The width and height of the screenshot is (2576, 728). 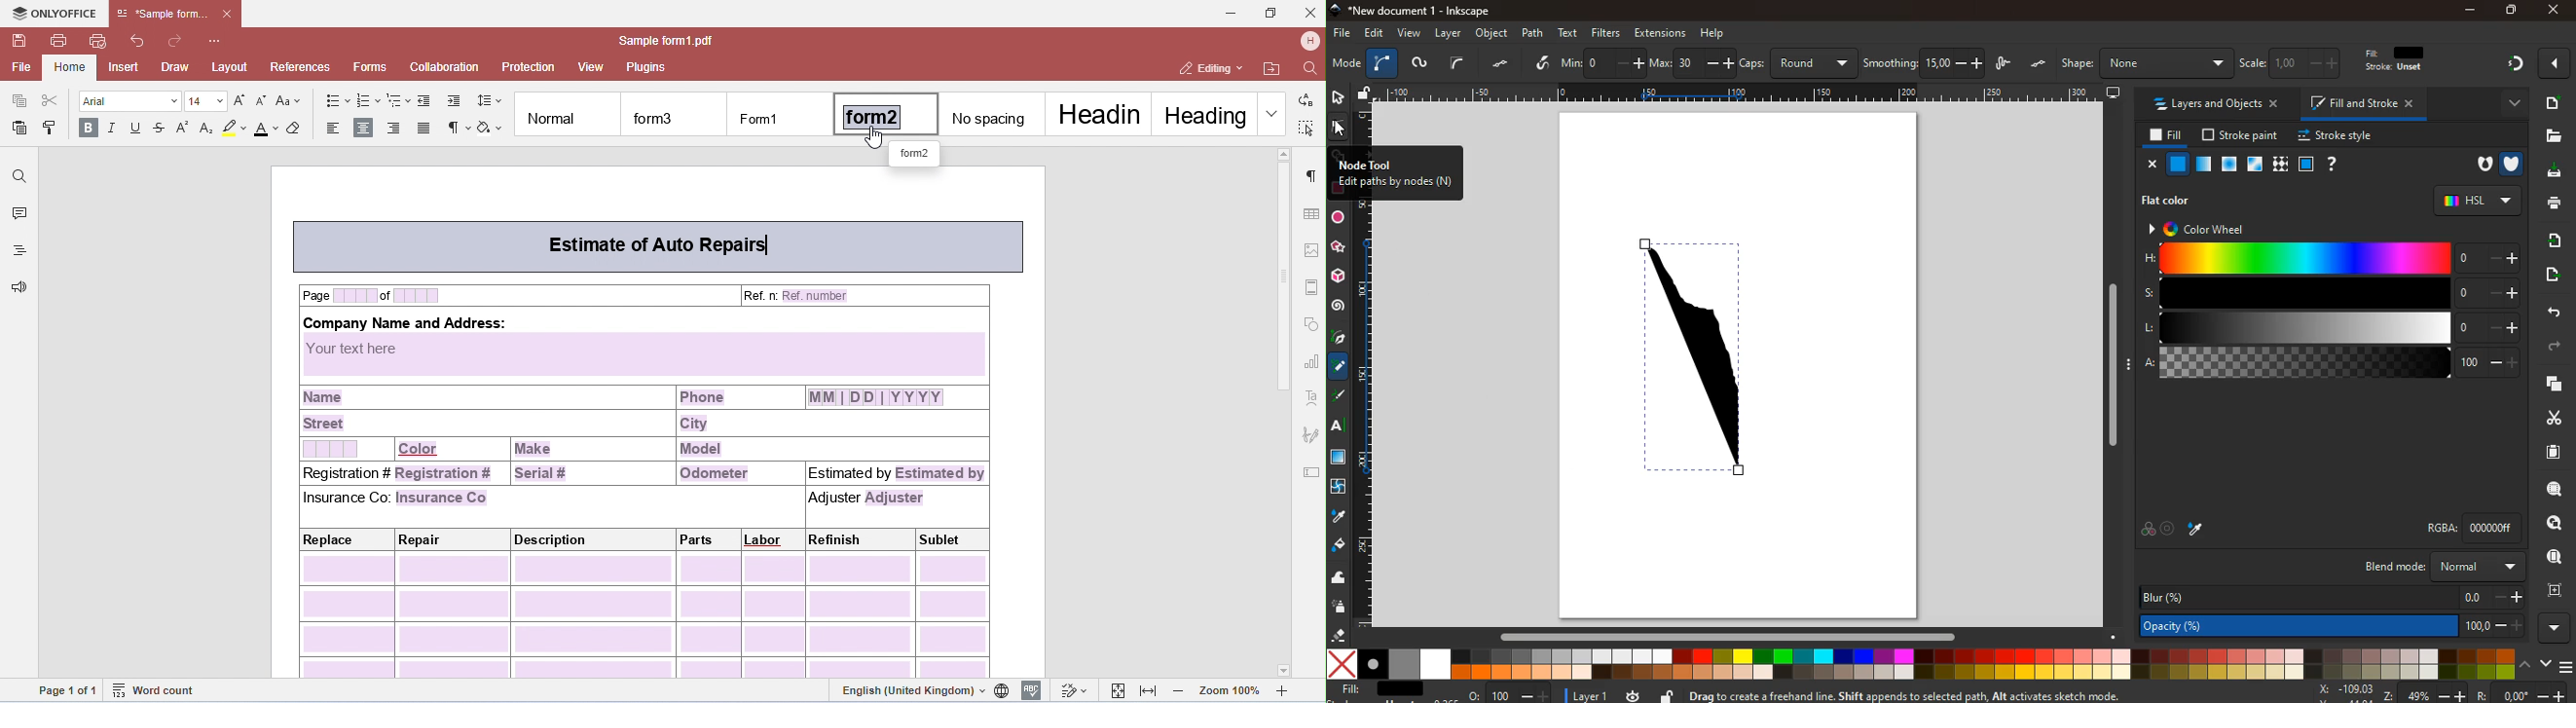 What do you see at coordinates (1544, 66) in the screenshot?
I see `lpe` at bounding box center [1544, 66].